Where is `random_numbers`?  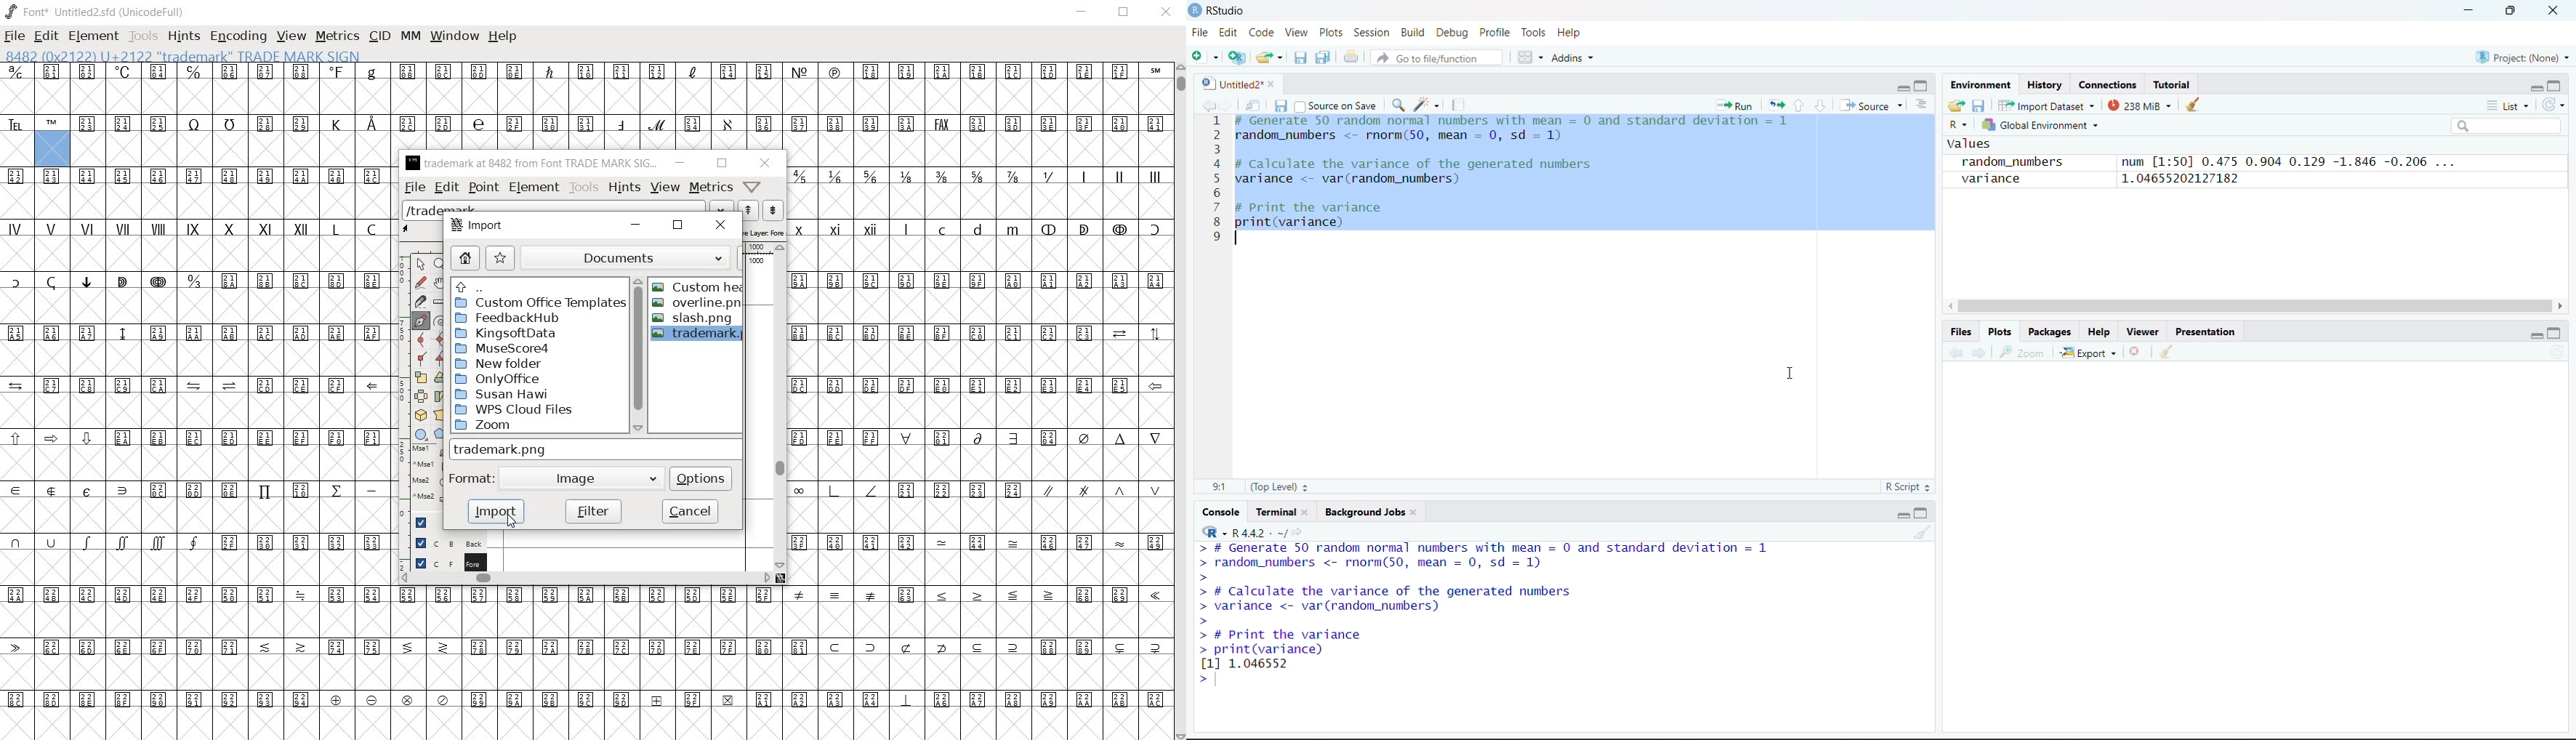 random_numbers is located at coordinates (2015, 162).